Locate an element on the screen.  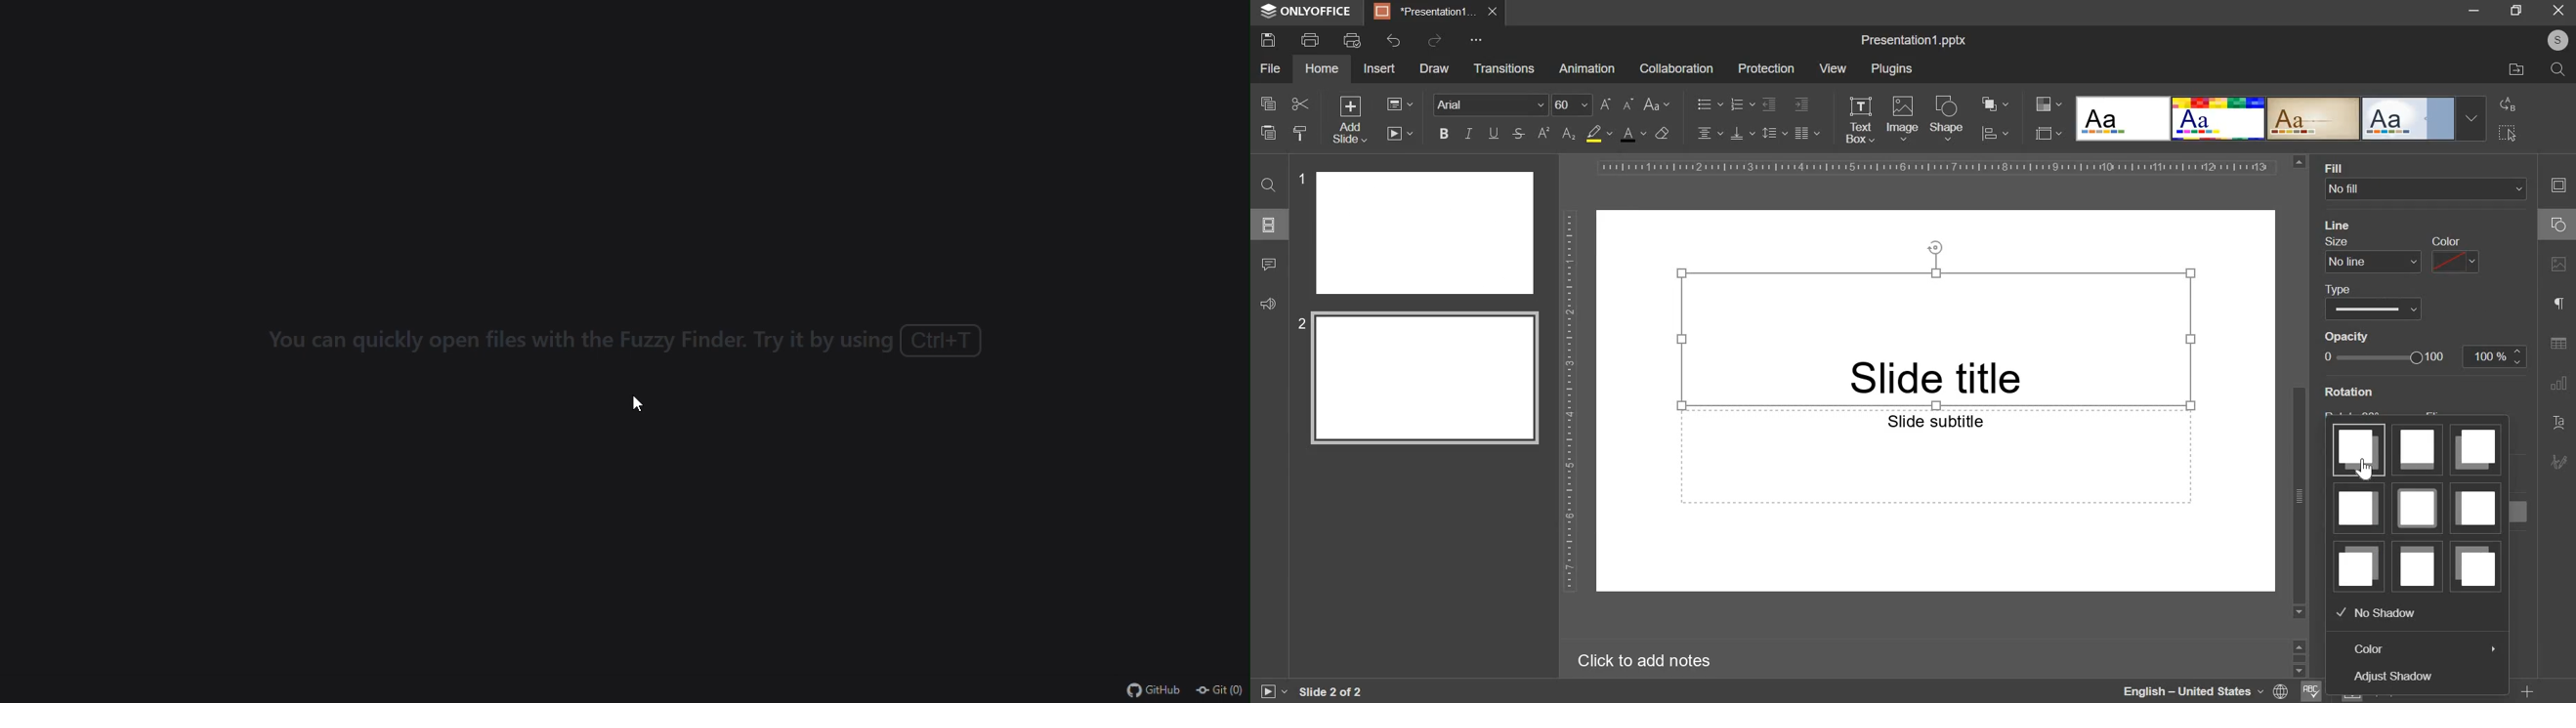
text color is located at coordinates (1633, 134).